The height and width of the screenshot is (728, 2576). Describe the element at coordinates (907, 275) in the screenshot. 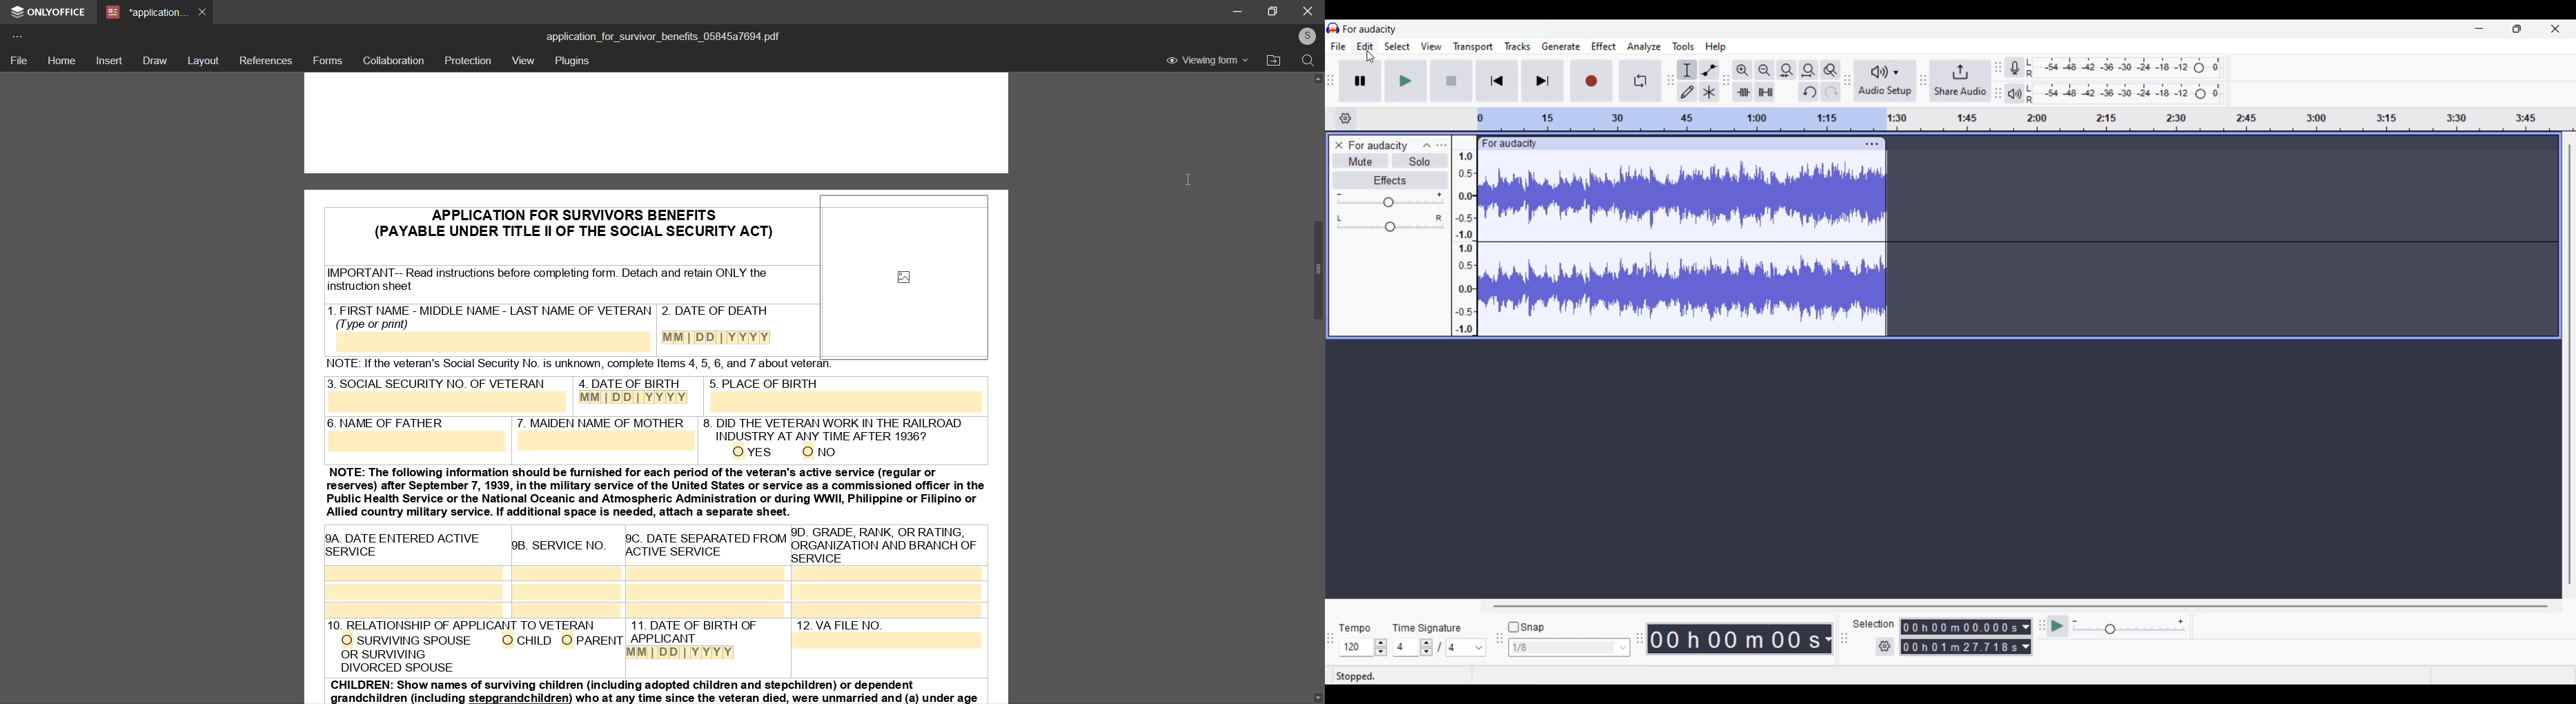

I see `insert profile picture here` at that location.